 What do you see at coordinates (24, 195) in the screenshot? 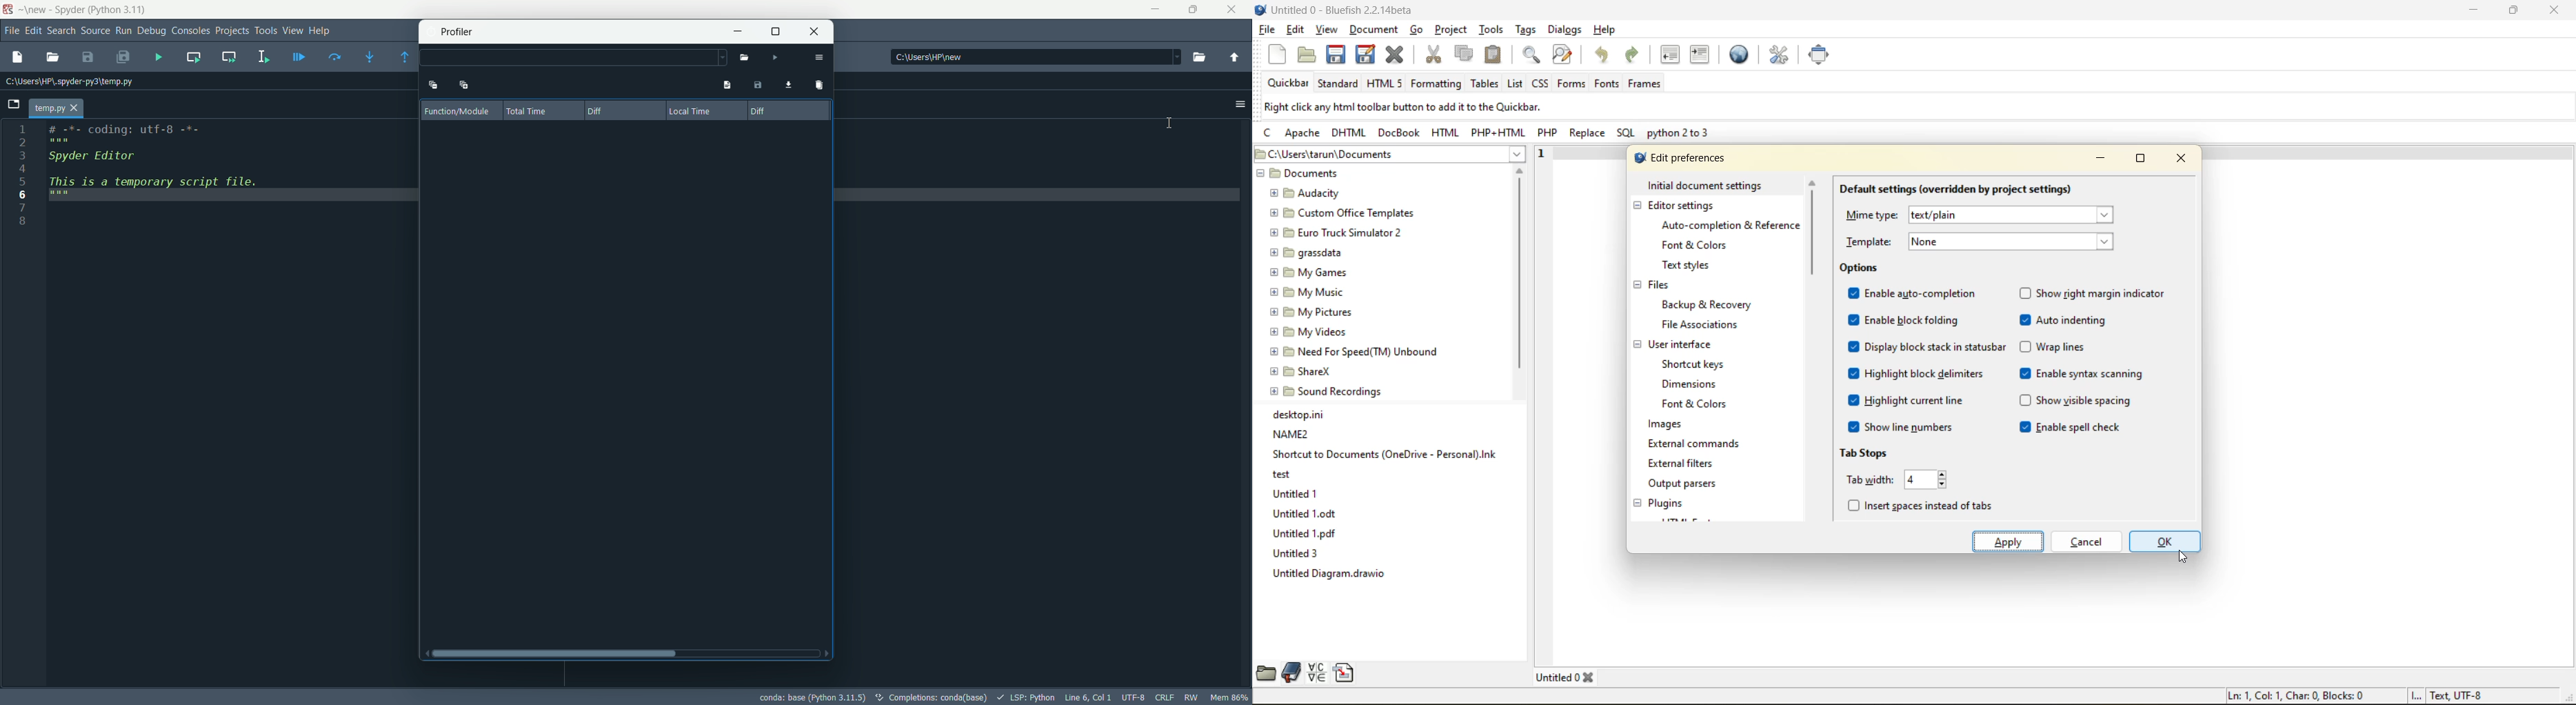
I see `6` at bounding box center [24, 195].